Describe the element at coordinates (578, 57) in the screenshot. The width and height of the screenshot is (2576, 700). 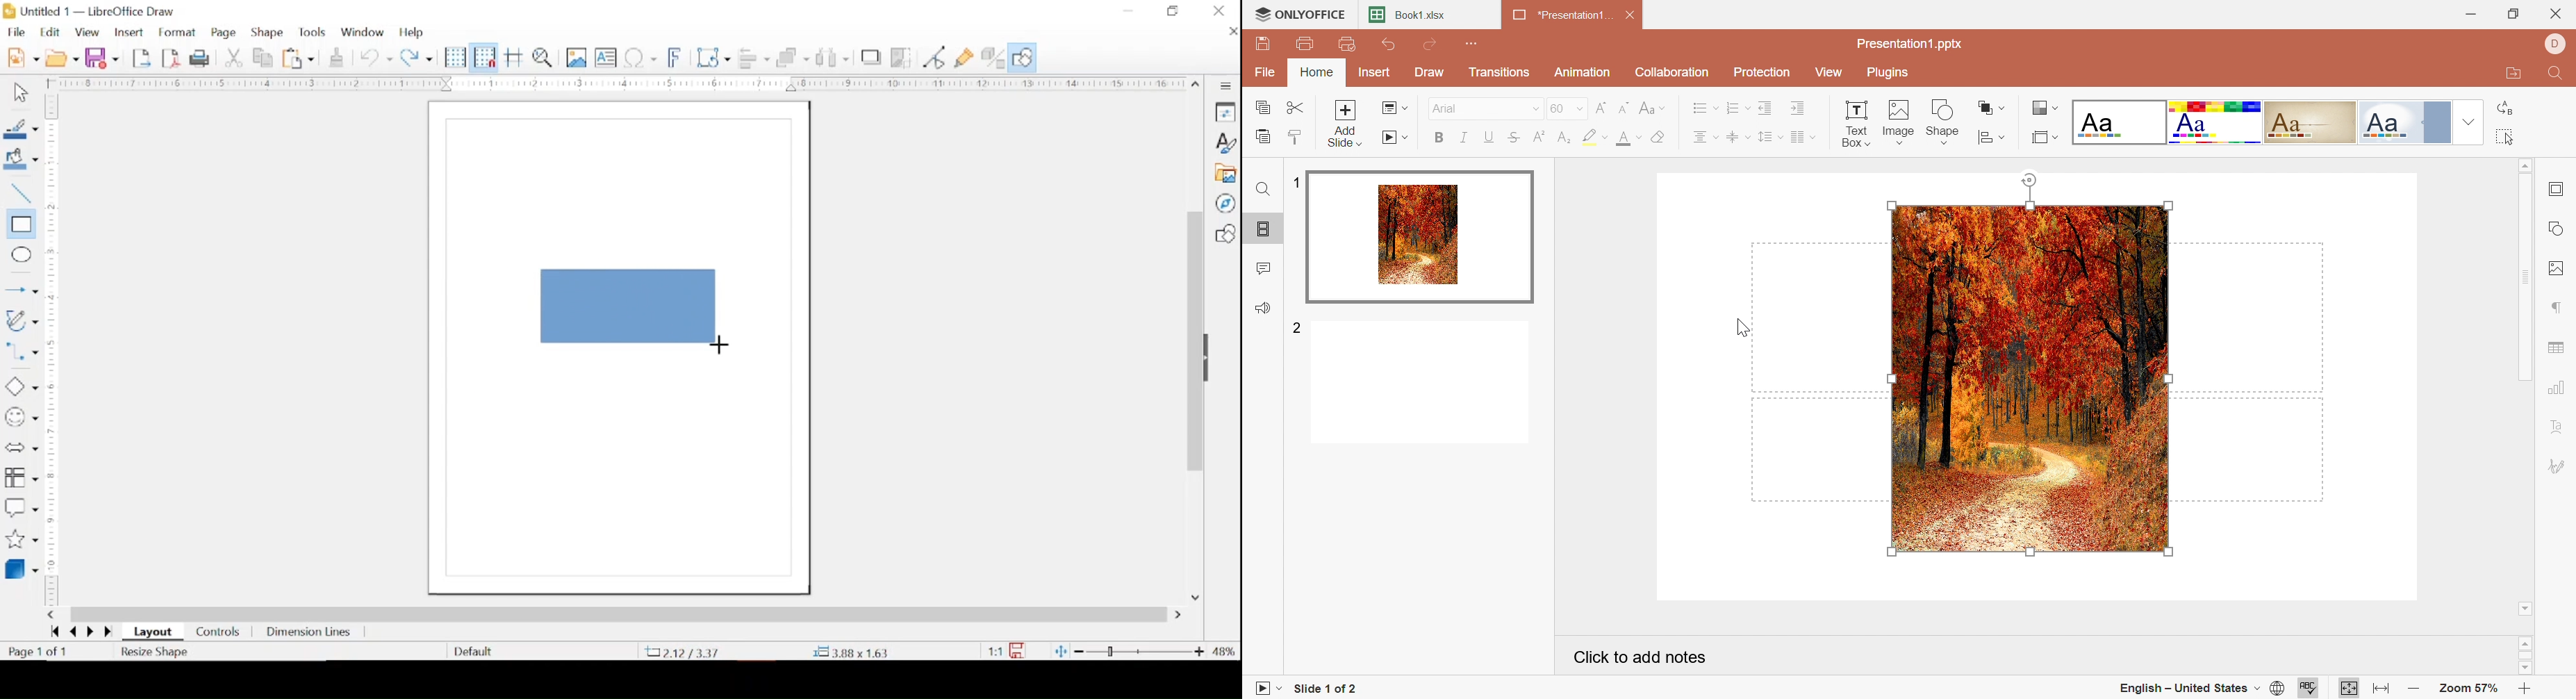
I see `insert image` at that location.